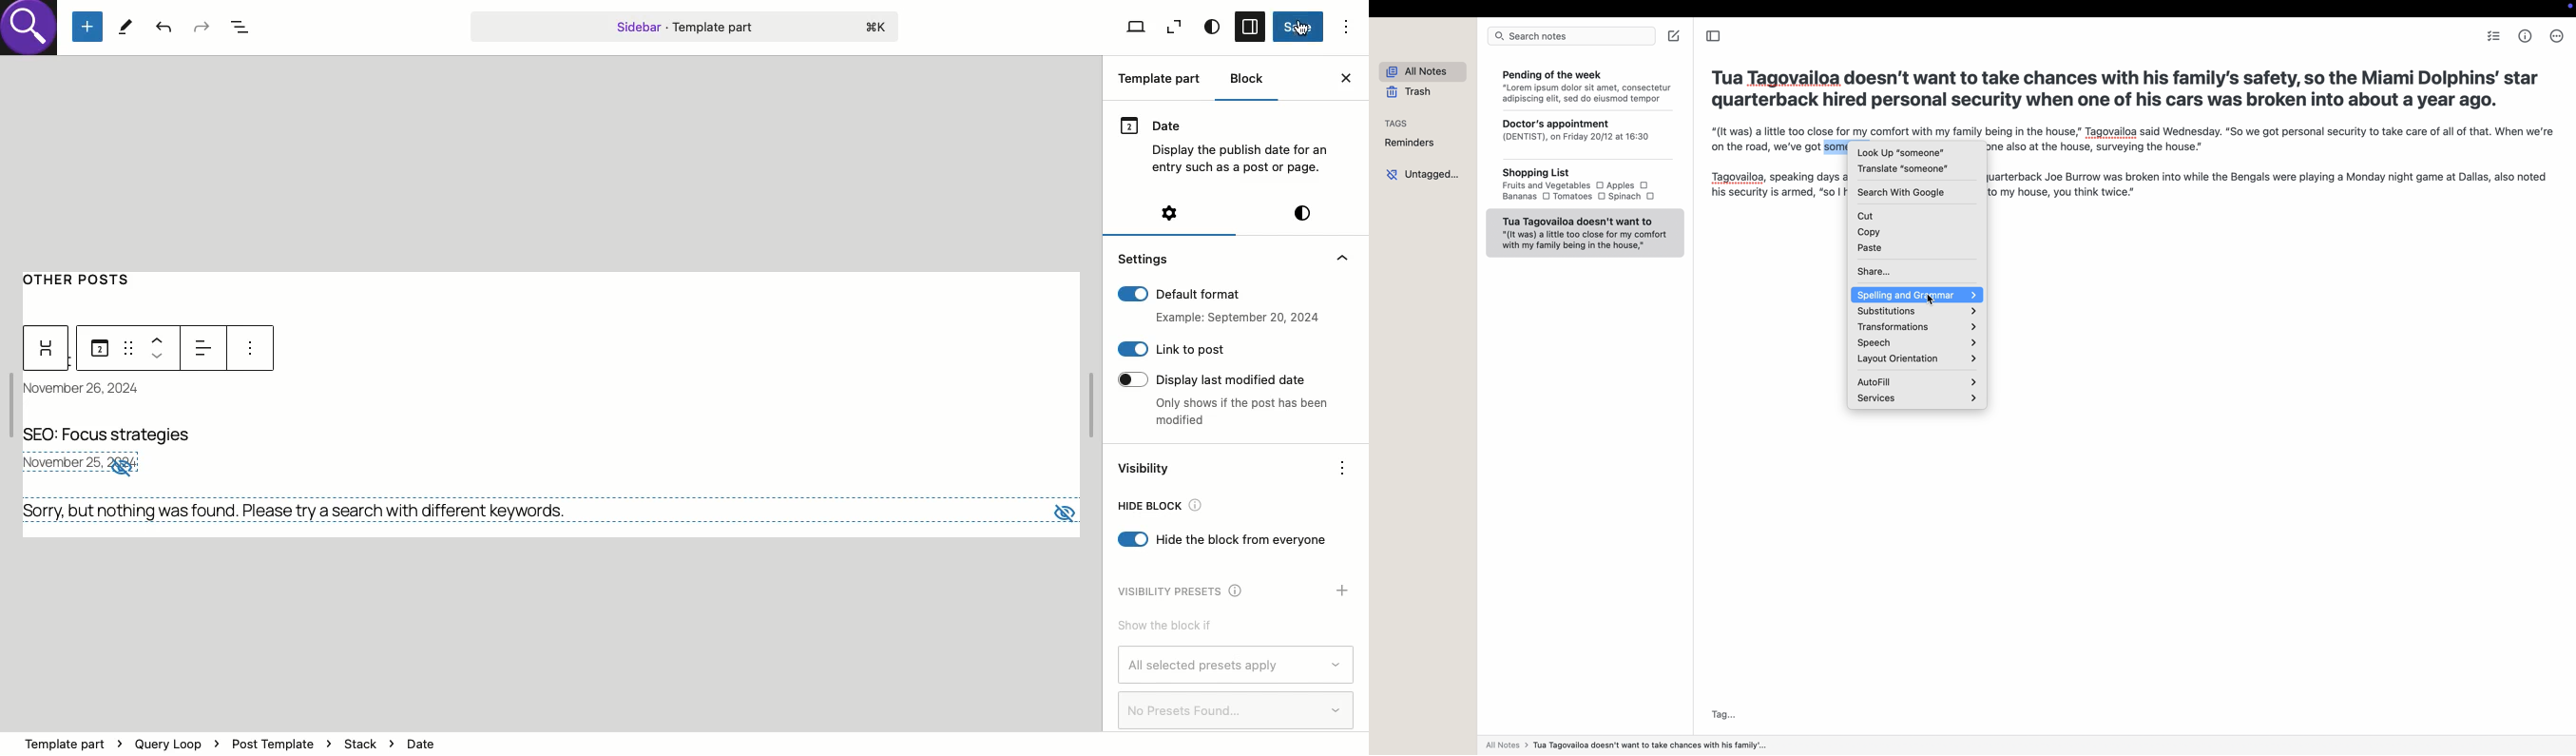 Image resolution: width=2576 pixels, height=756 pixels. Describe the element at coordinates (1914, 343) in the screenshot. I see `speech` at that location.